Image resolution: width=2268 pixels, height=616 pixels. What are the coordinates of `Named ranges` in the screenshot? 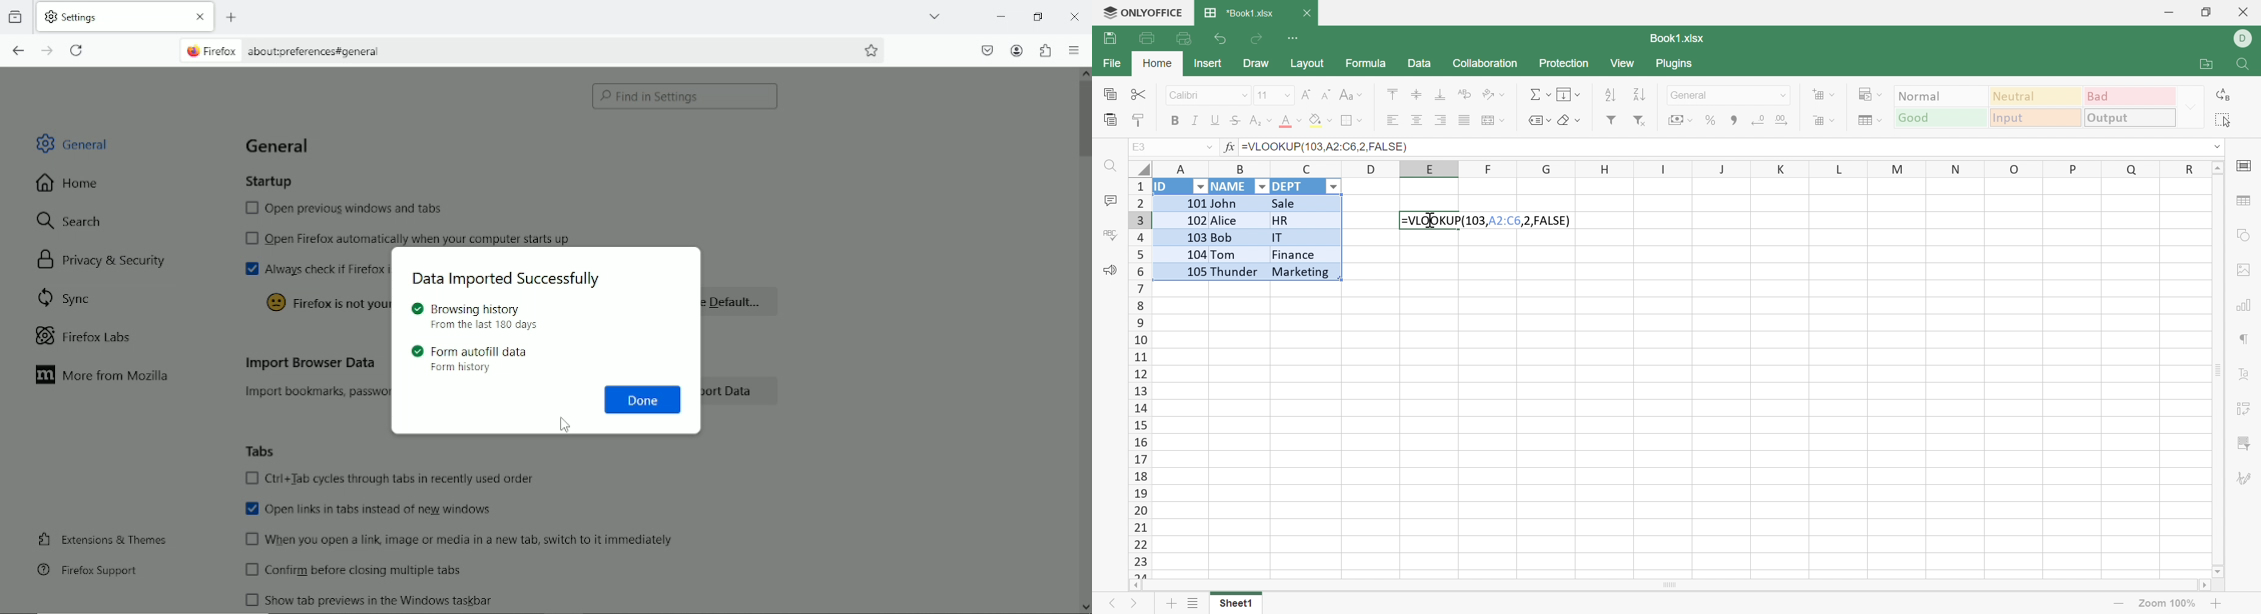 It's located at (1537, 121).